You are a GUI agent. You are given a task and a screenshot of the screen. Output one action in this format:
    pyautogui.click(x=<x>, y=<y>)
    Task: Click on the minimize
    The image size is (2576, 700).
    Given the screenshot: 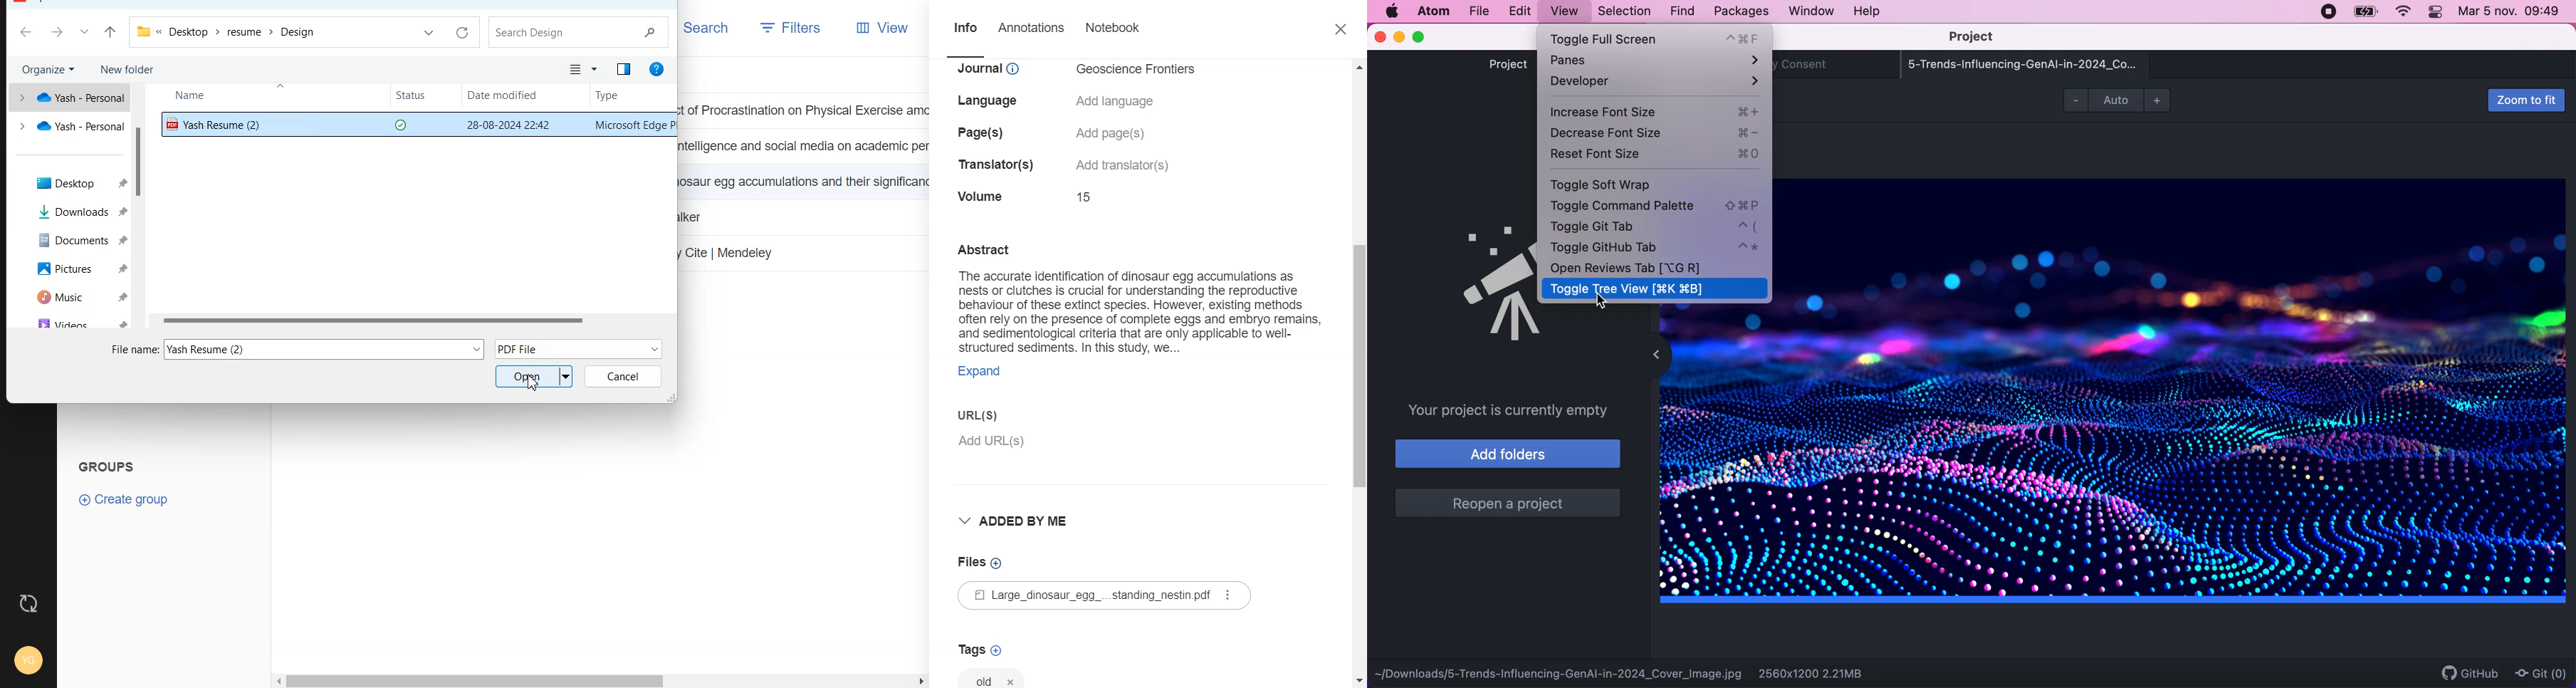 What is the action you would take?
    pyautogui.click(x=1400, y=38)
    